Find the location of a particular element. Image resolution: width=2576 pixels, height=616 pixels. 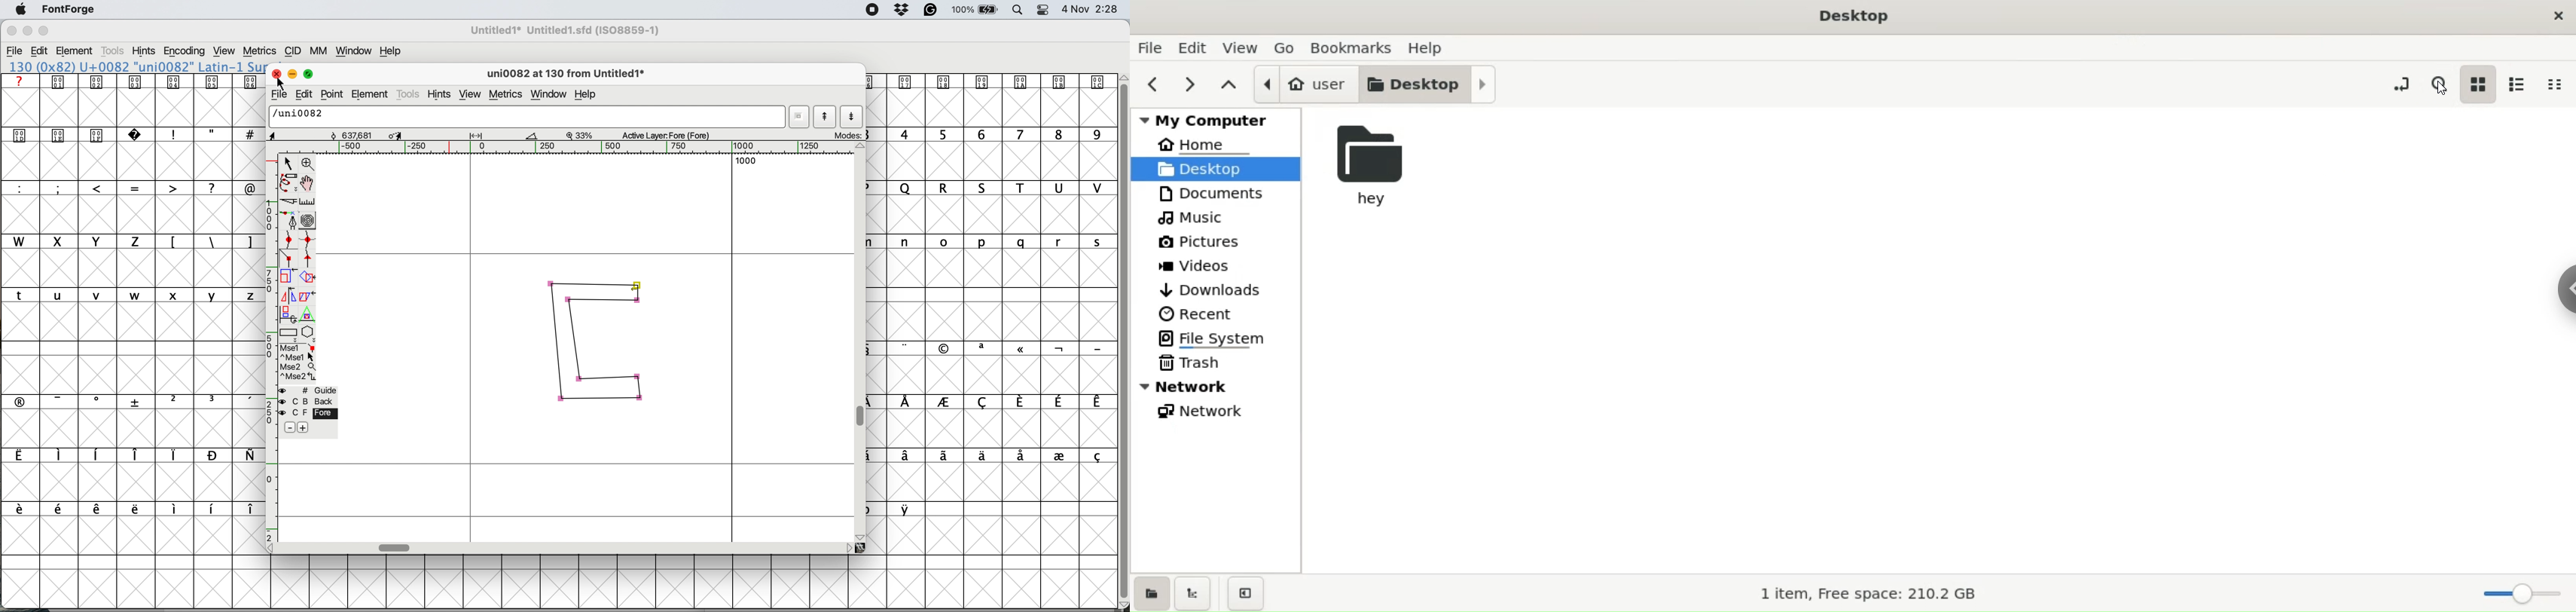

scroll button is located at coordinates (862, 536).